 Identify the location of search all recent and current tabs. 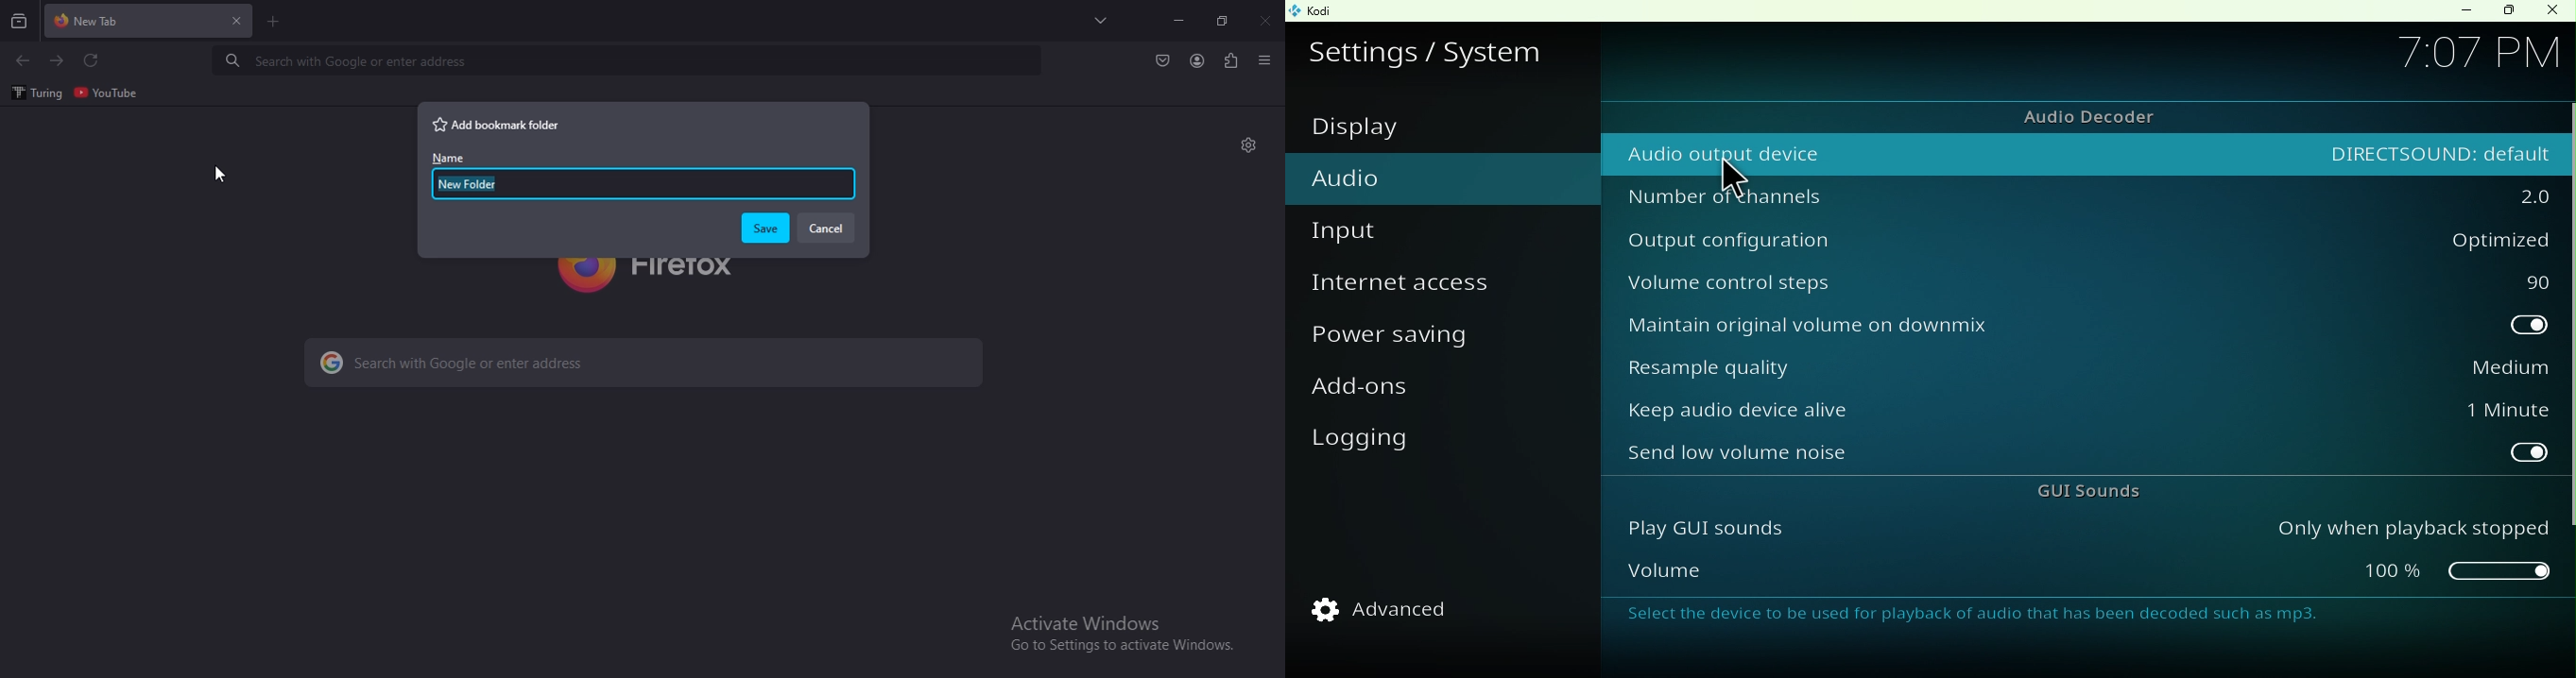
(21, 23).